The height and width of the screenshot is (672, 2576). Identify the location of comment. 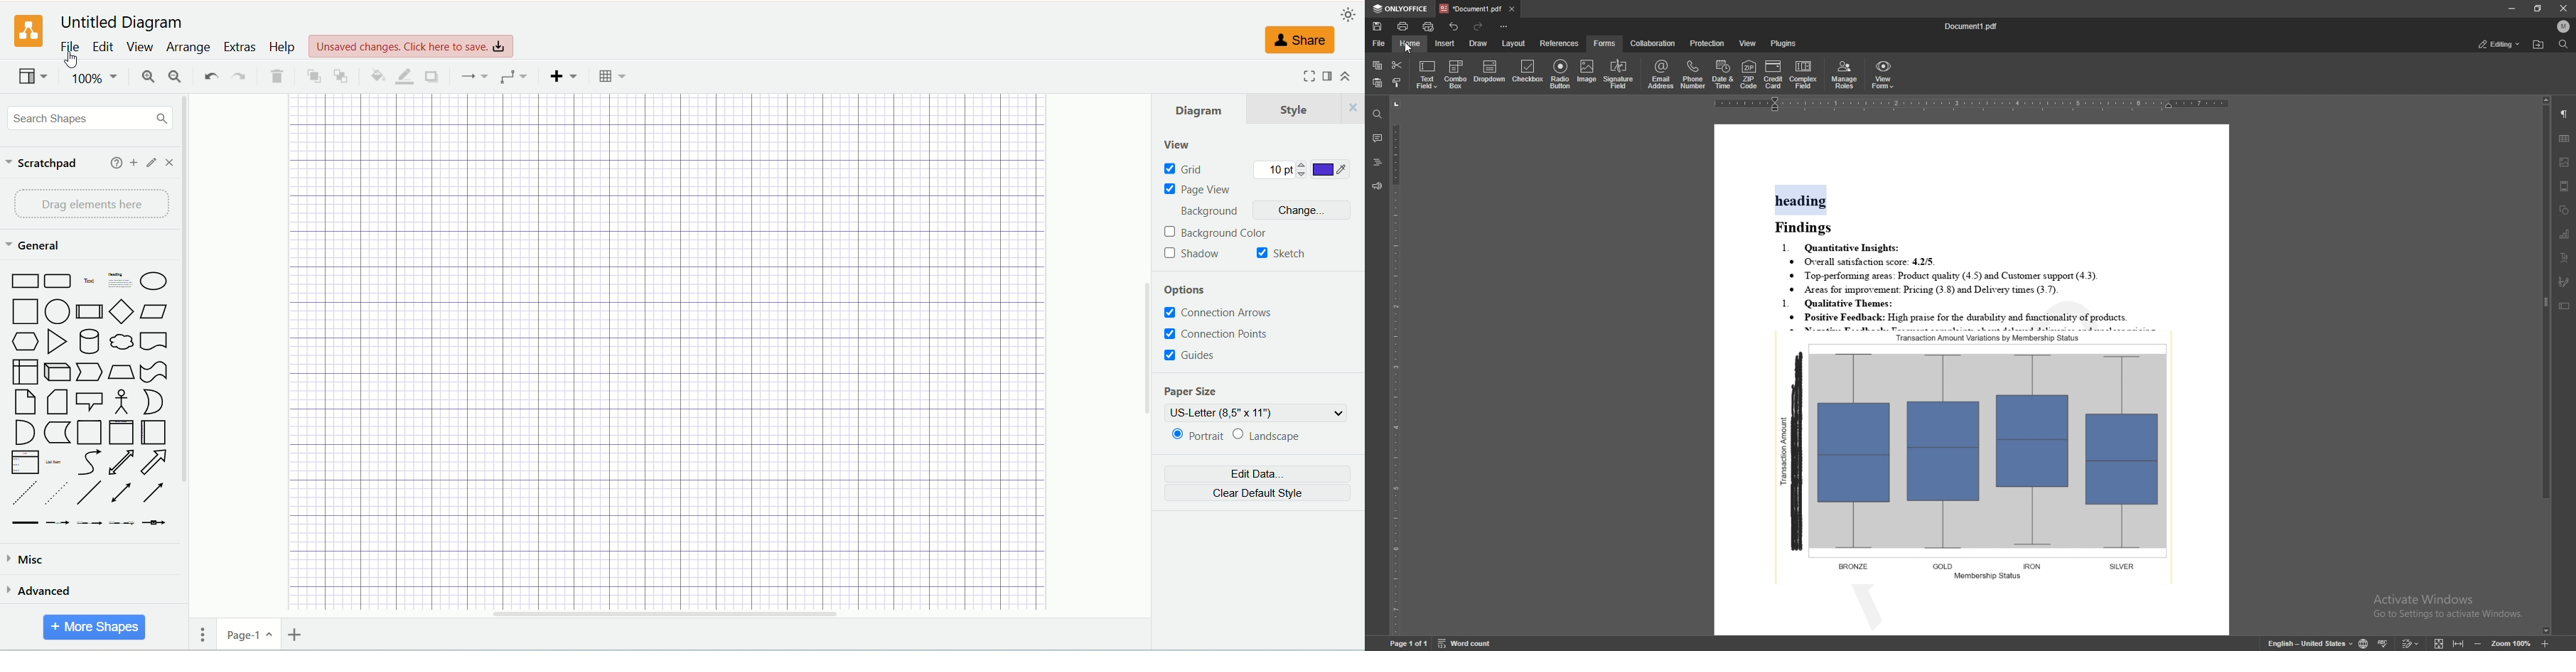
(1377, 138).